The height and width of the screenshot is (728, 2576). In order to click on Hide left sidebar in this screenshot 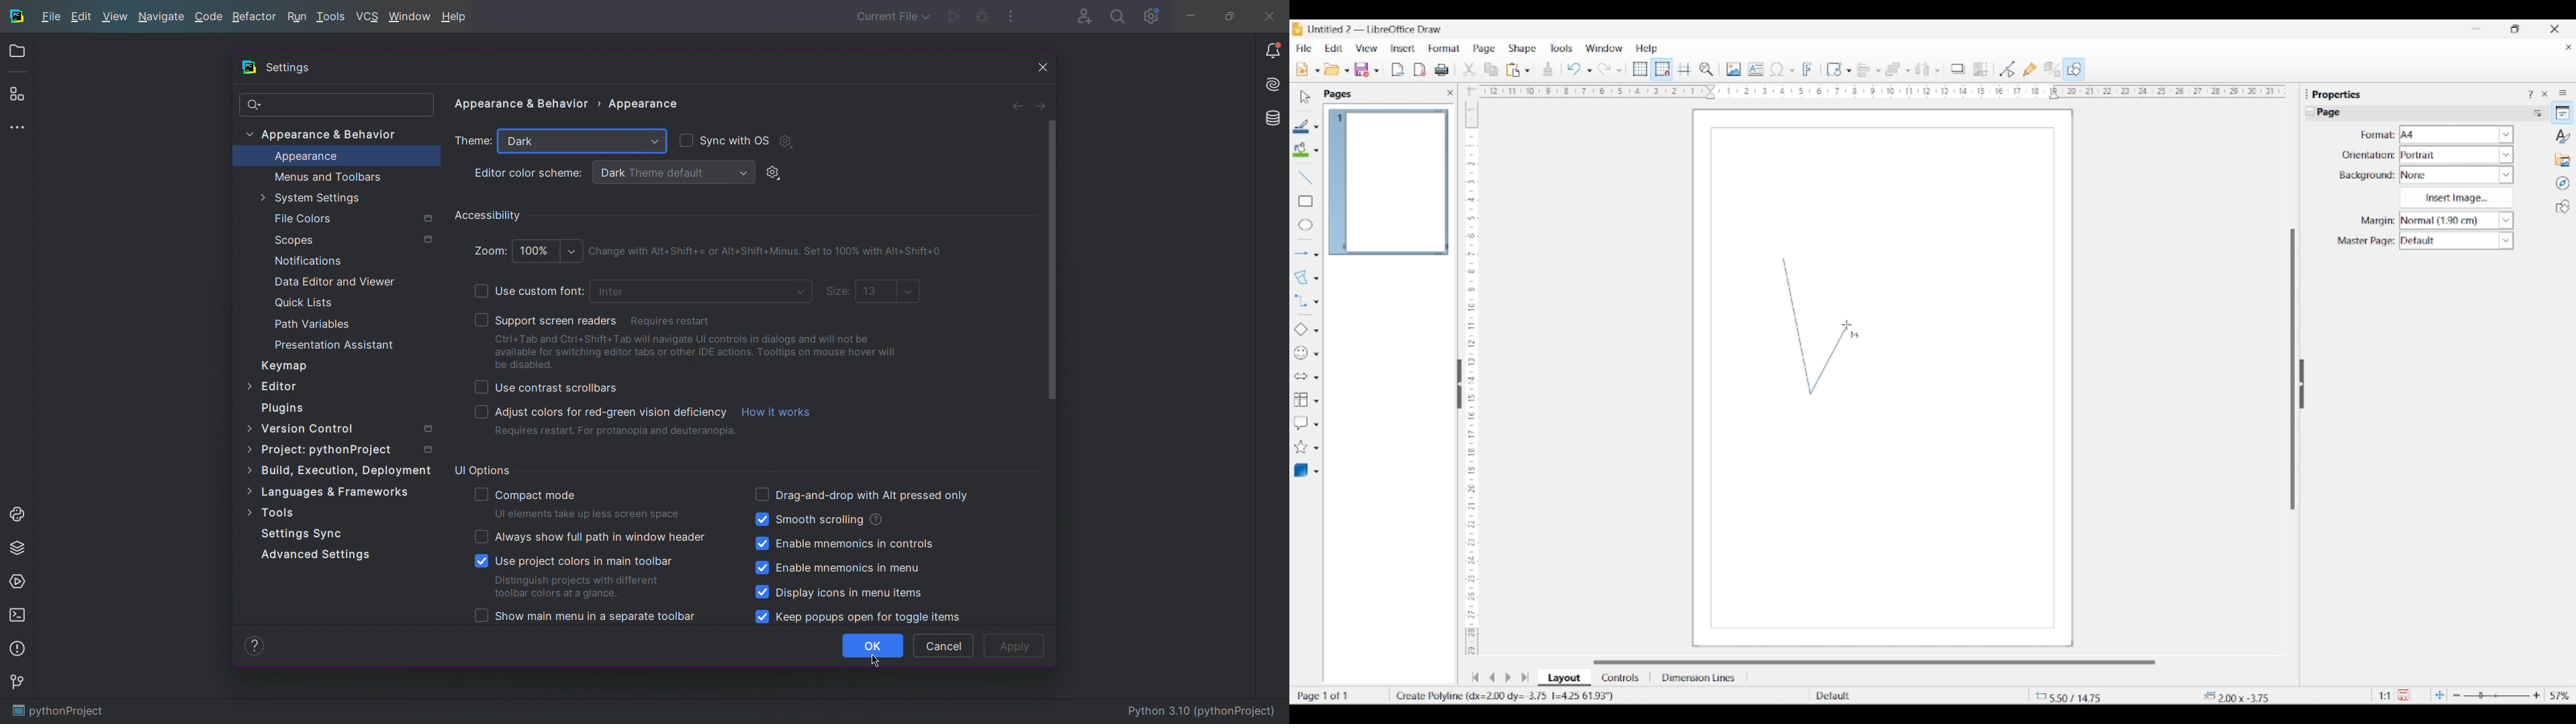, I will do `click(1460, 384)`.